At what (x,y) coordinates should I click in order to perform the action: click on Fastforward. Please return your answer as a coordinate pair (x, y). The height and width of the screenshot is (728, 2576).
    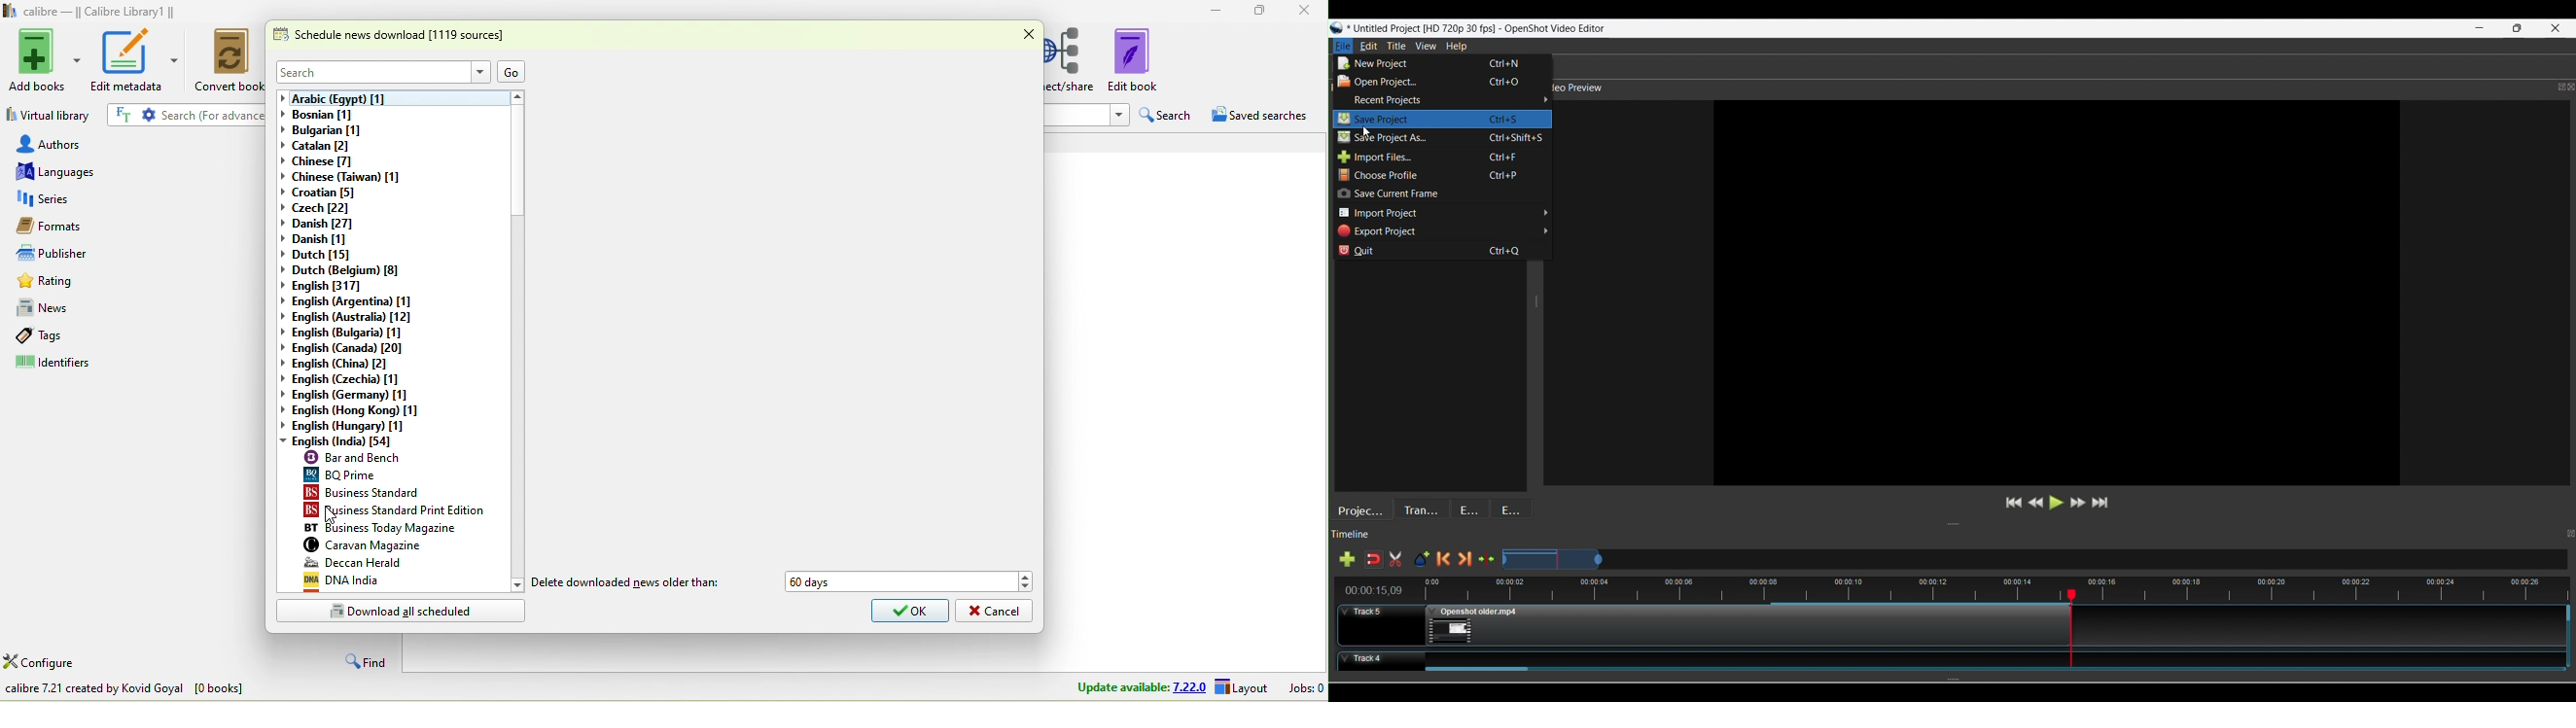
    Looking at the image, I should click on (2079, 502).